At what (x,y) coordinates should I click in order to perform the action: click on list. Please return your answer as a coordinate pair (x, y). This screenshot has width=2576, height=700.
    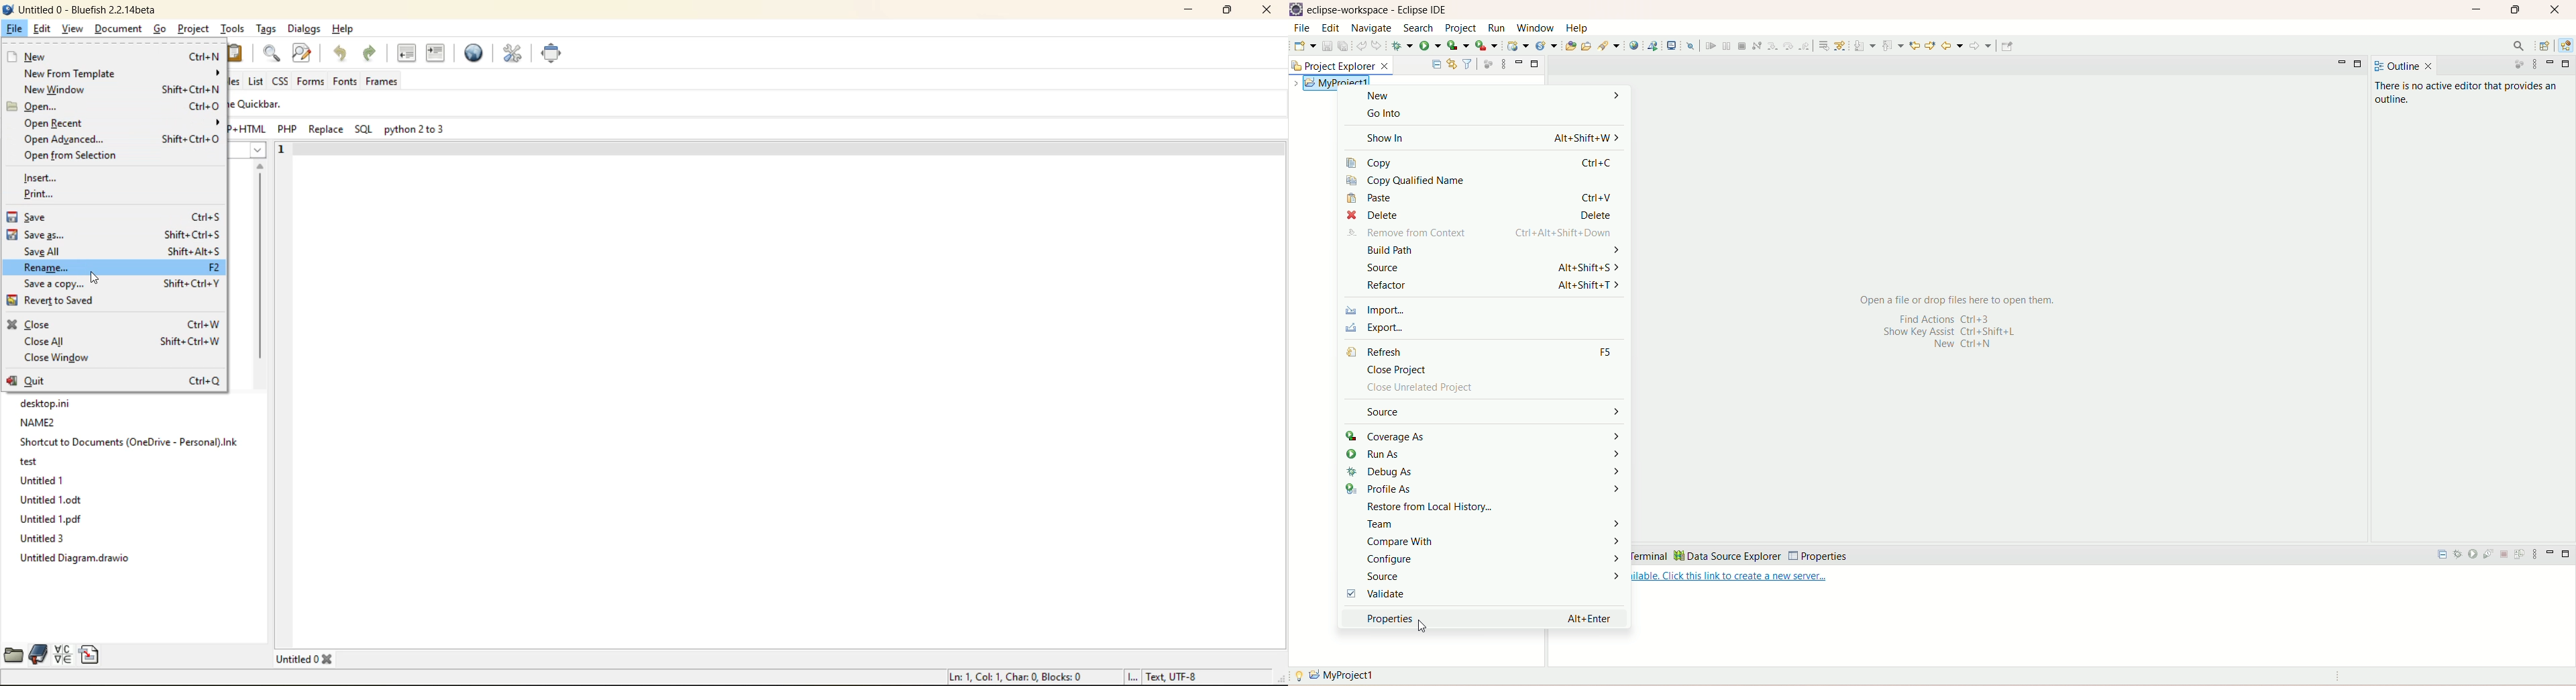
    Looking at the image, I should click on (254, 81).